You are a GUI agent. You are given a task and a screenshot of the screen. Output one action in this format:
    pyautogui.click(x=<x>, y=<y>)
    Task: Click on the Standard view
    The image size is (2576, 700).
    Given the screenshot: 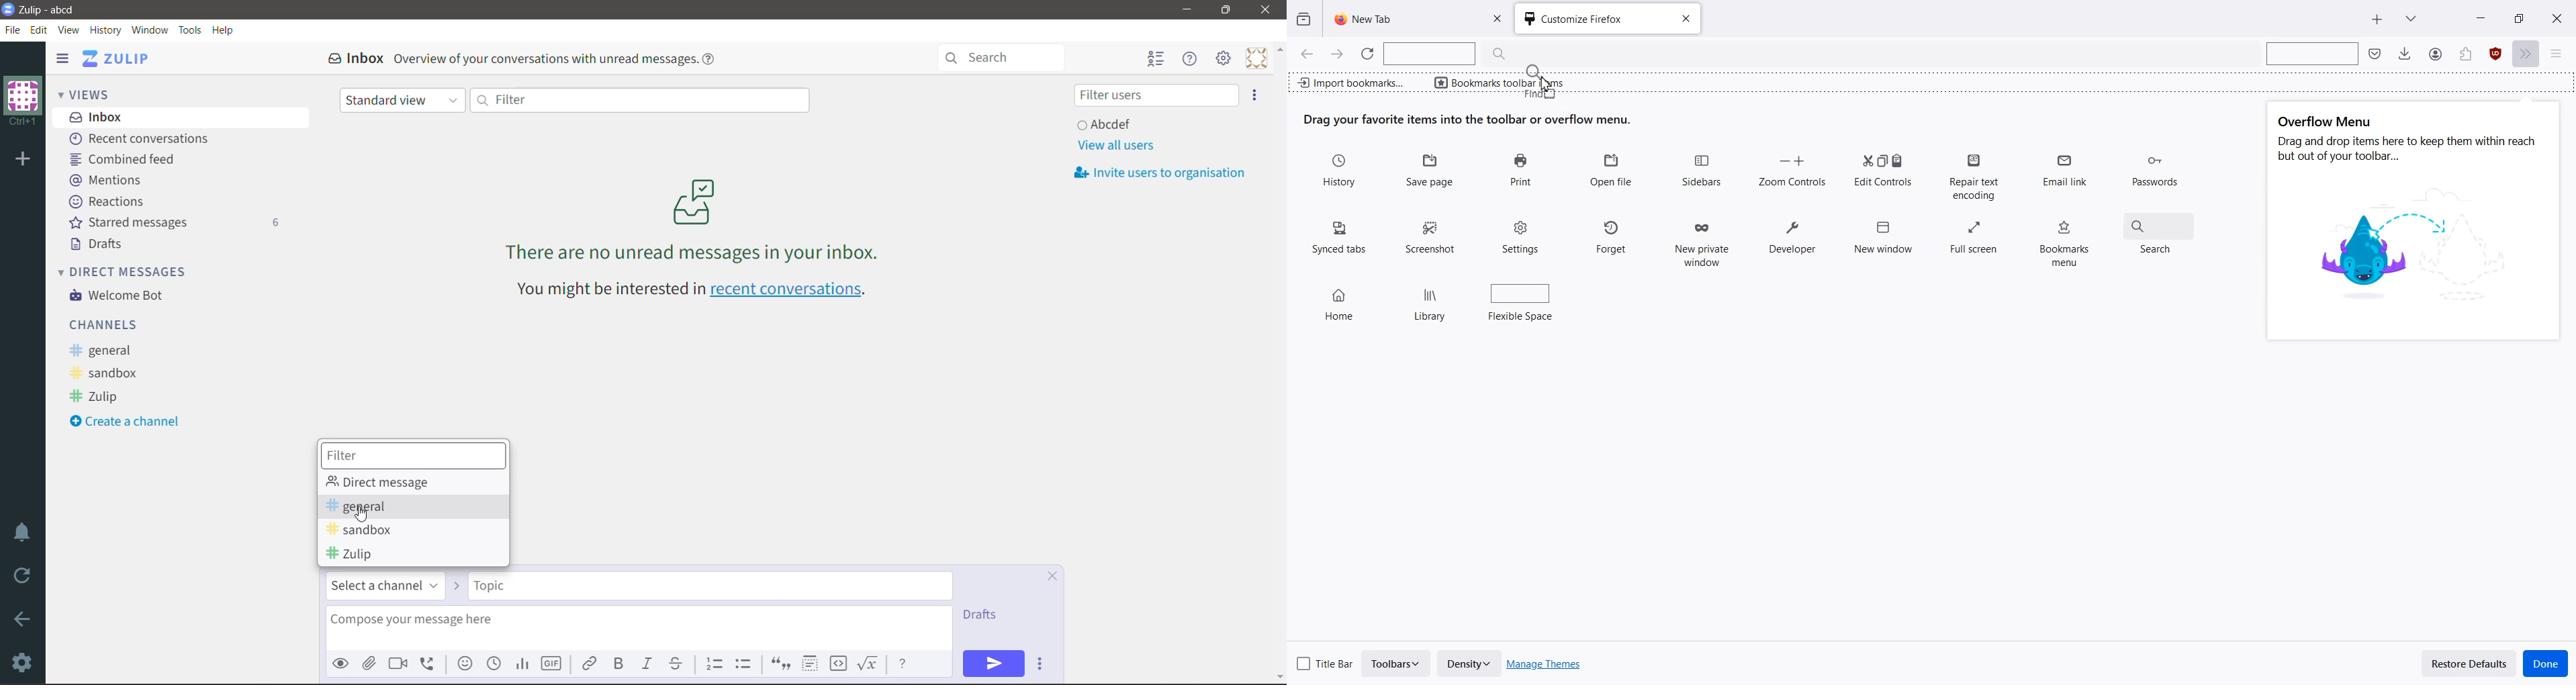 What is the action you would take?
    pyautogui.click(x=403, y=101)
    